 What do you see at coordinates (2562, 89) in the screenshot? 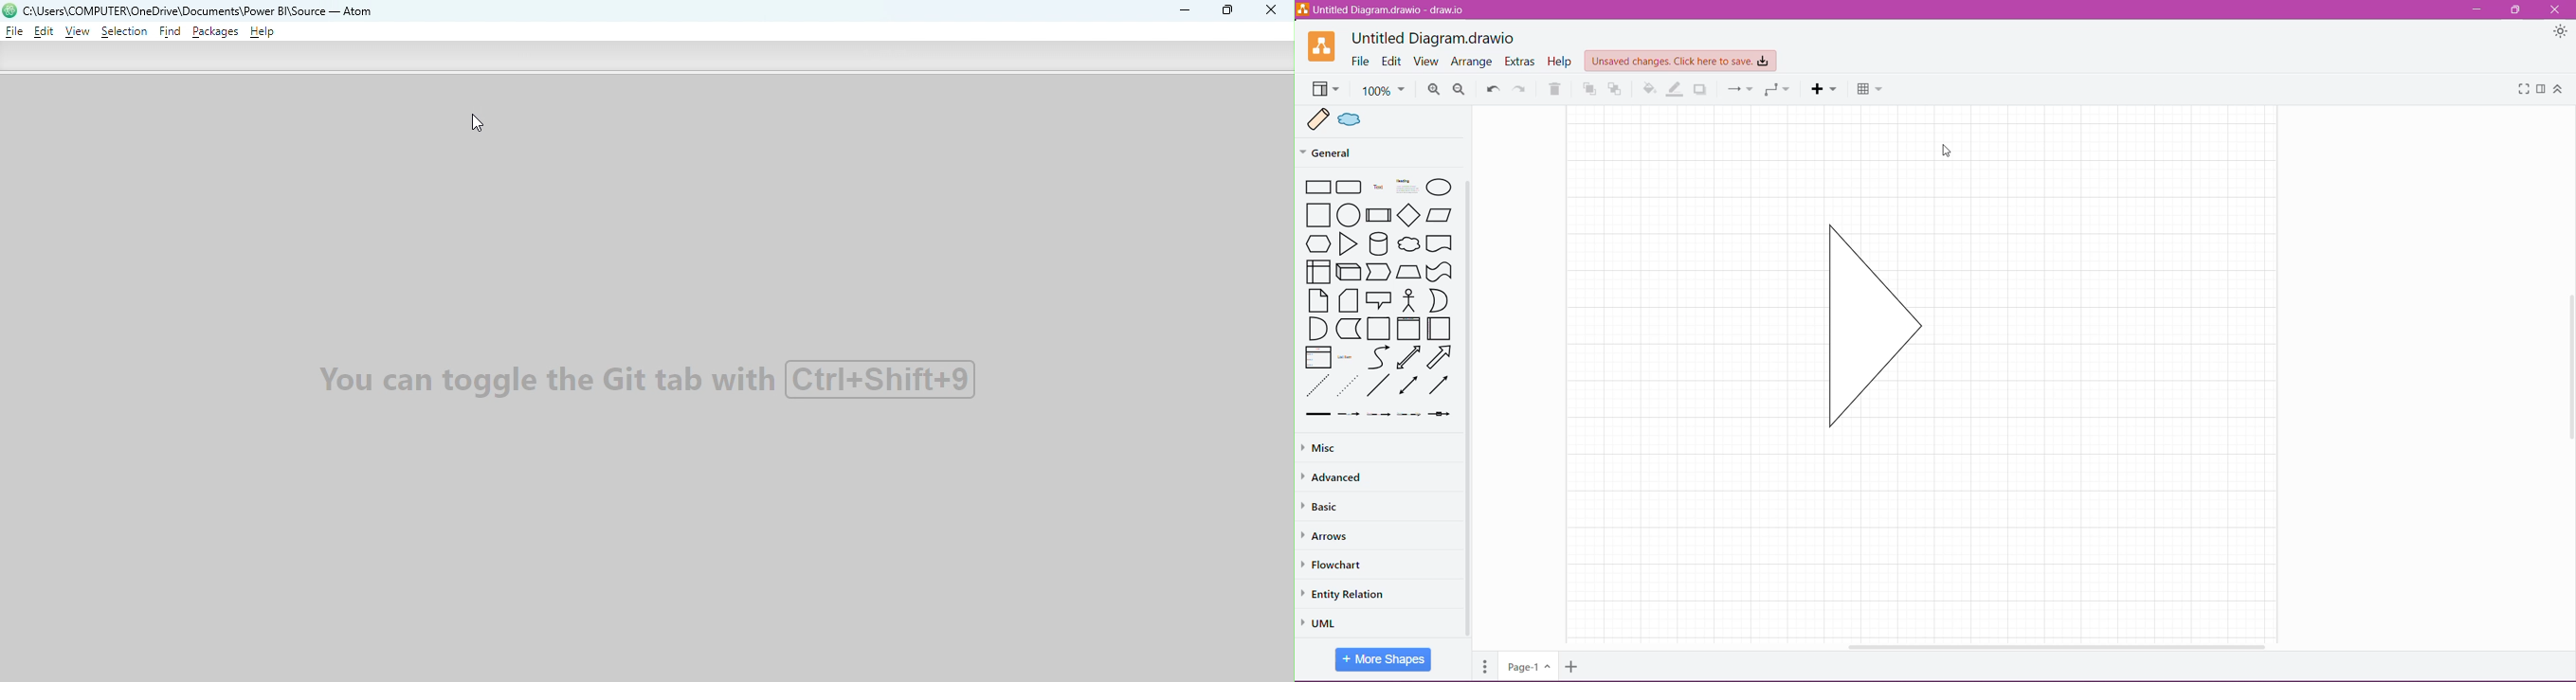
I see `Expand/Collapse` at bounding box center [2562, 89].